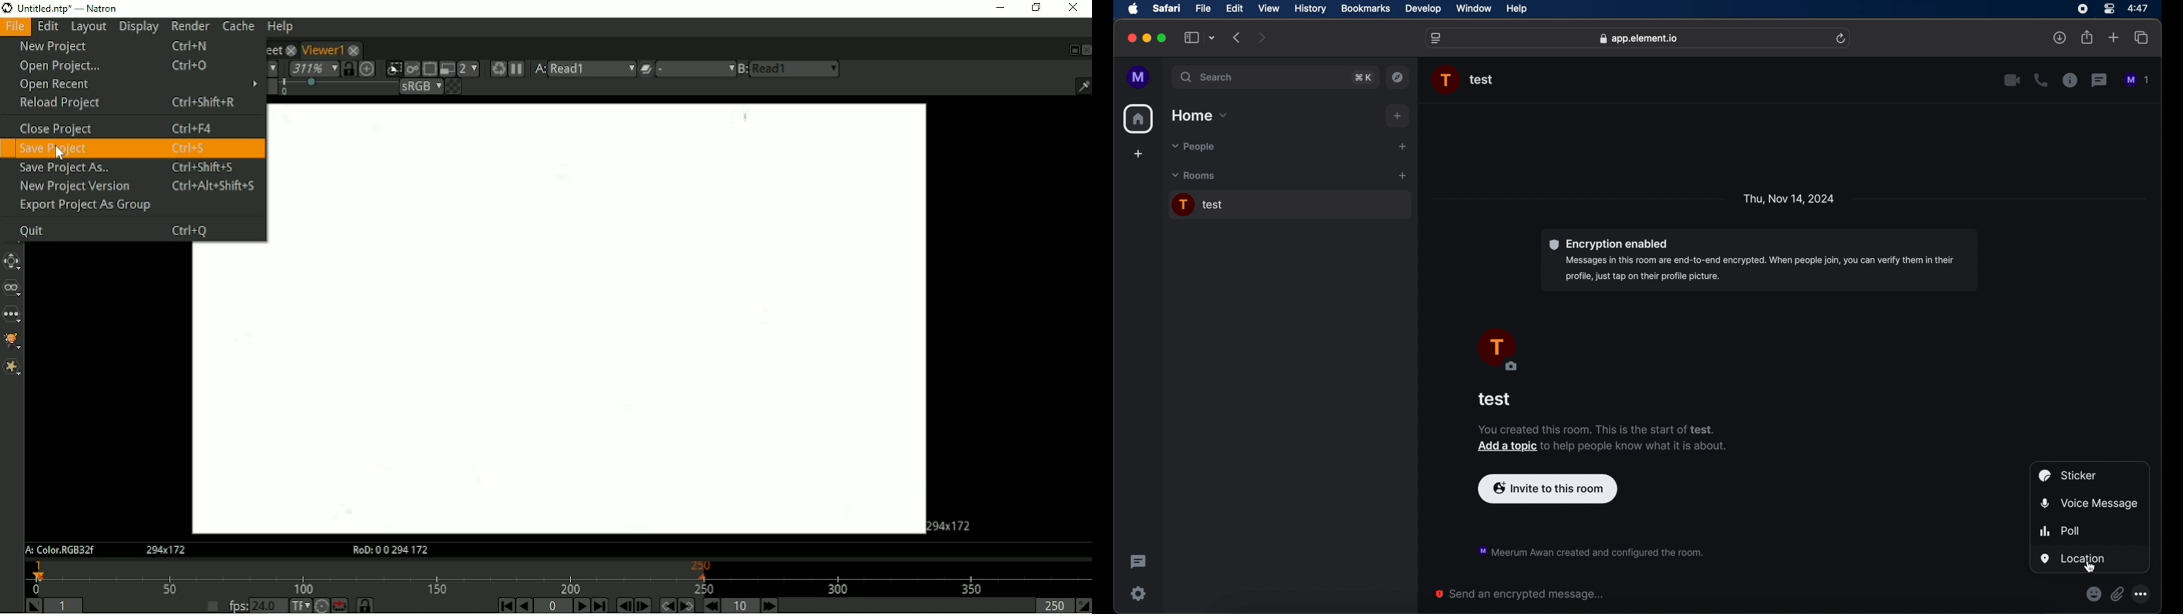 This screenshot has height=616, width=2184. What do you see at coordinates (1423, 9) in the screenshot?
I see `develop` at bounding box center [1423, 9].